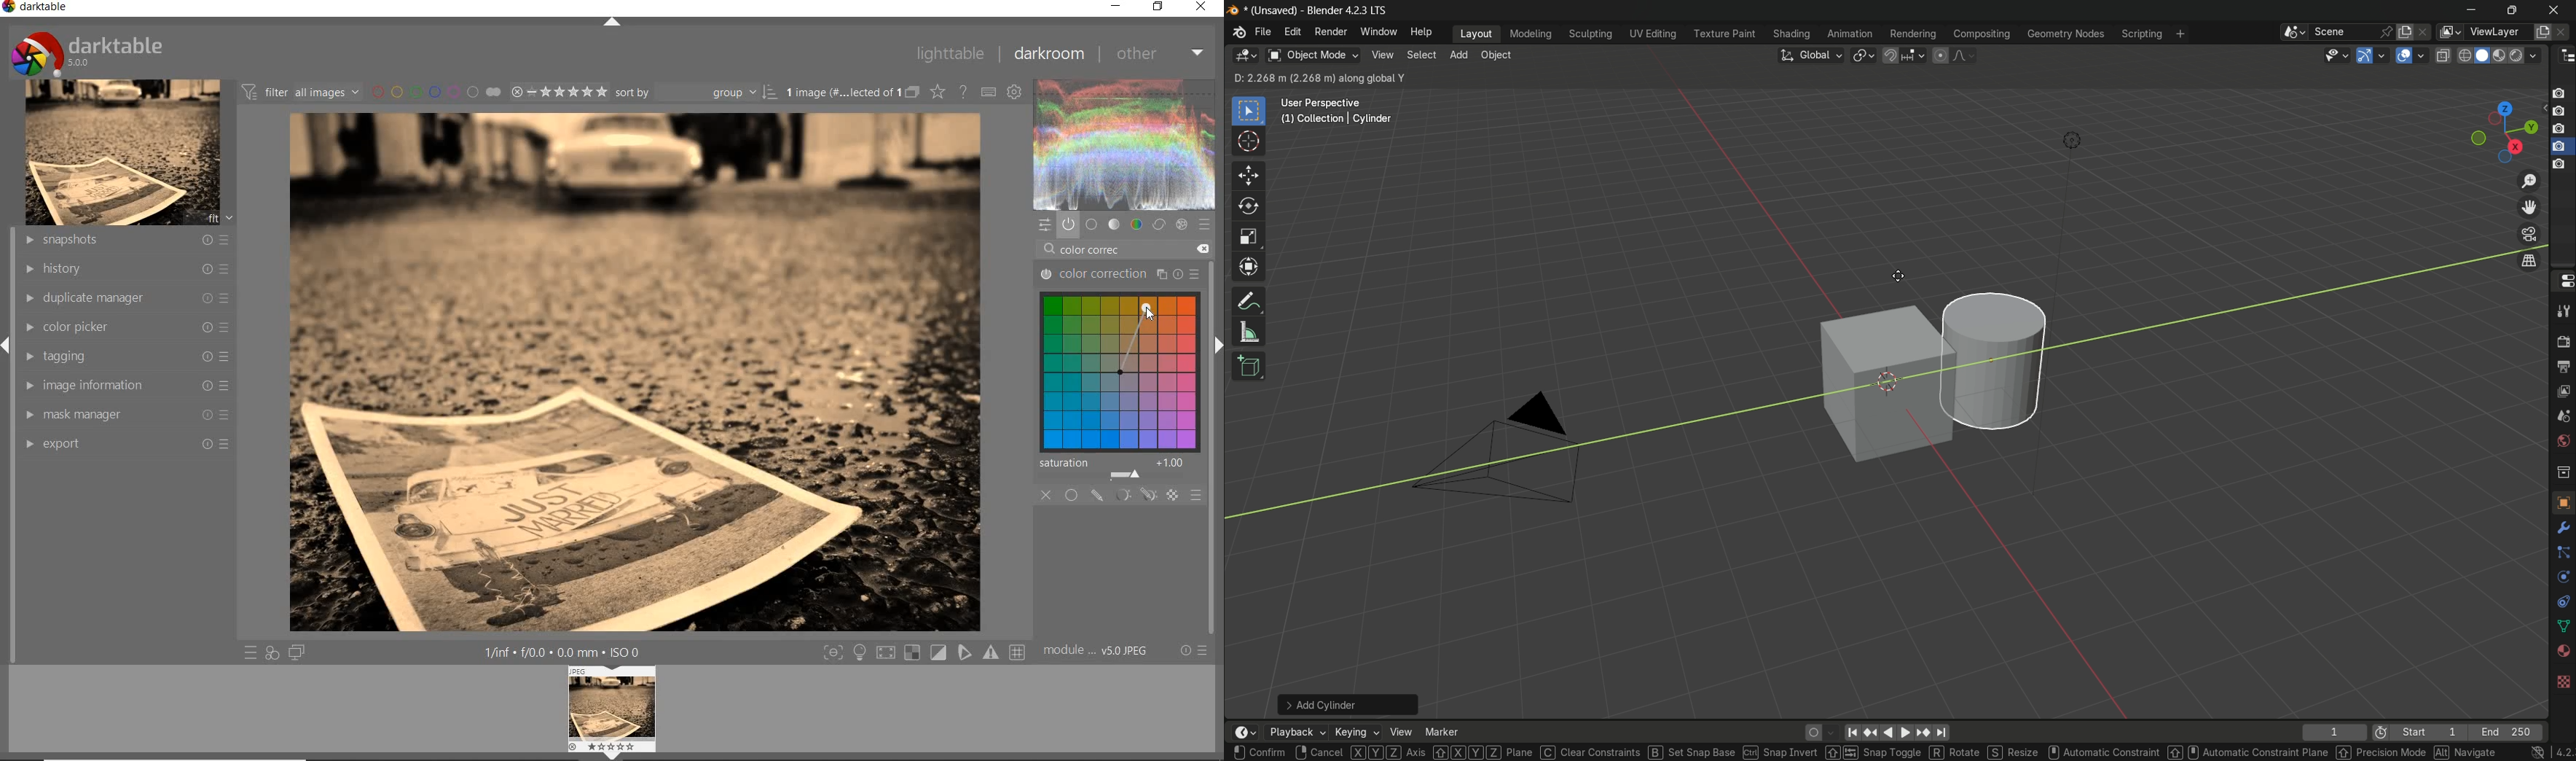 This screenshot has width=2576, height=784. Describe the element at coordinates (1116, 469) in the screenshot. I see `saturation` at that location.